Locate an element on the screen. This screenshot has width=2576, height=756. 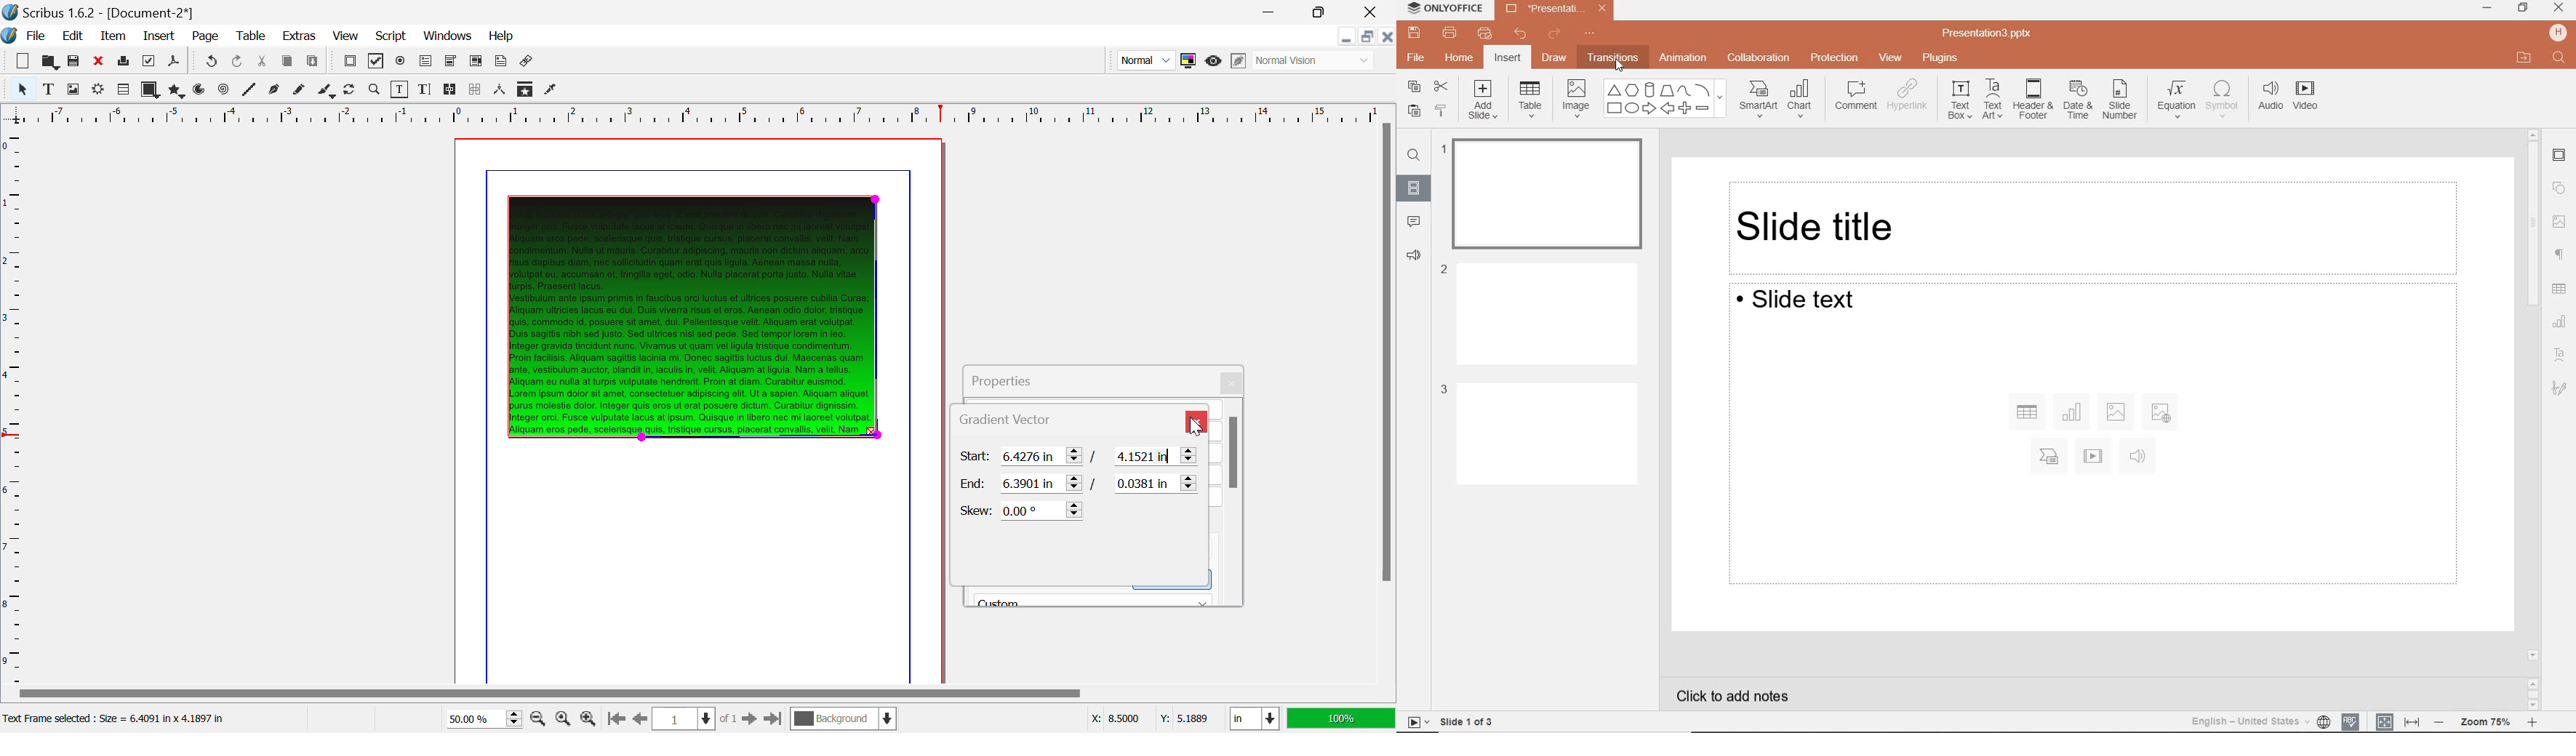
VIDEO is located at coordinates (2304, 96).